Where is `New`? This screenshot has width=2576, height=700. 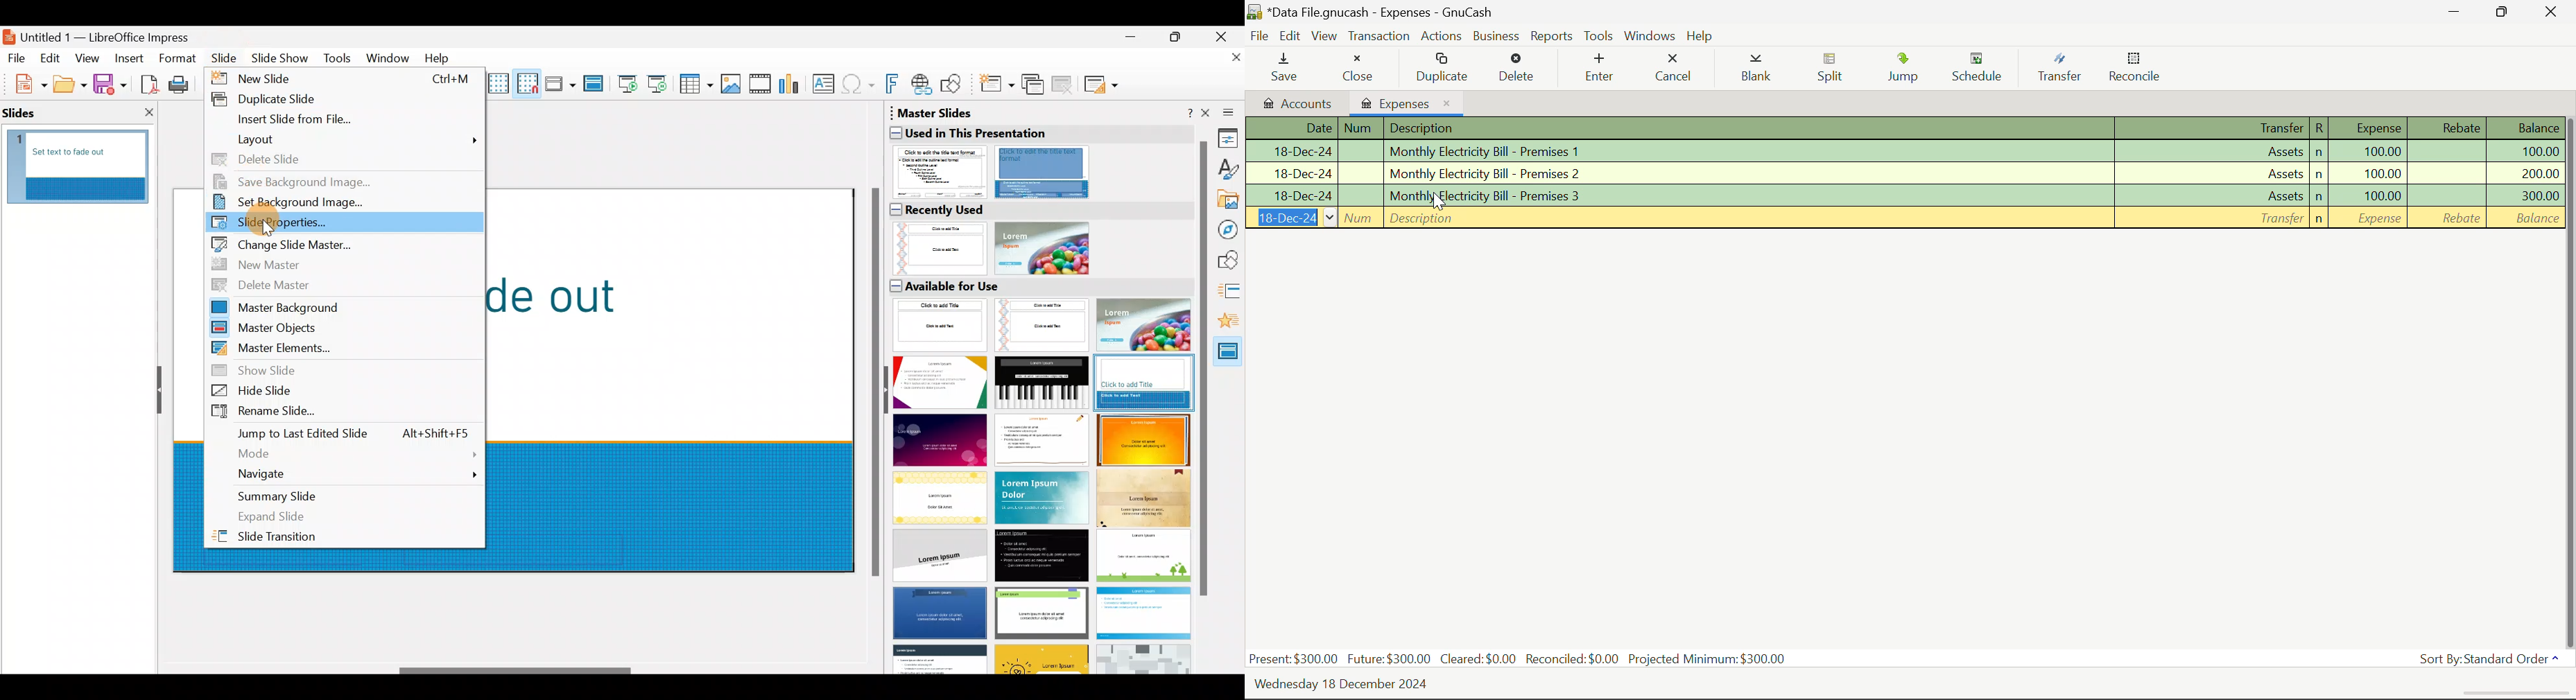 New is located at coordinates (24, 82).